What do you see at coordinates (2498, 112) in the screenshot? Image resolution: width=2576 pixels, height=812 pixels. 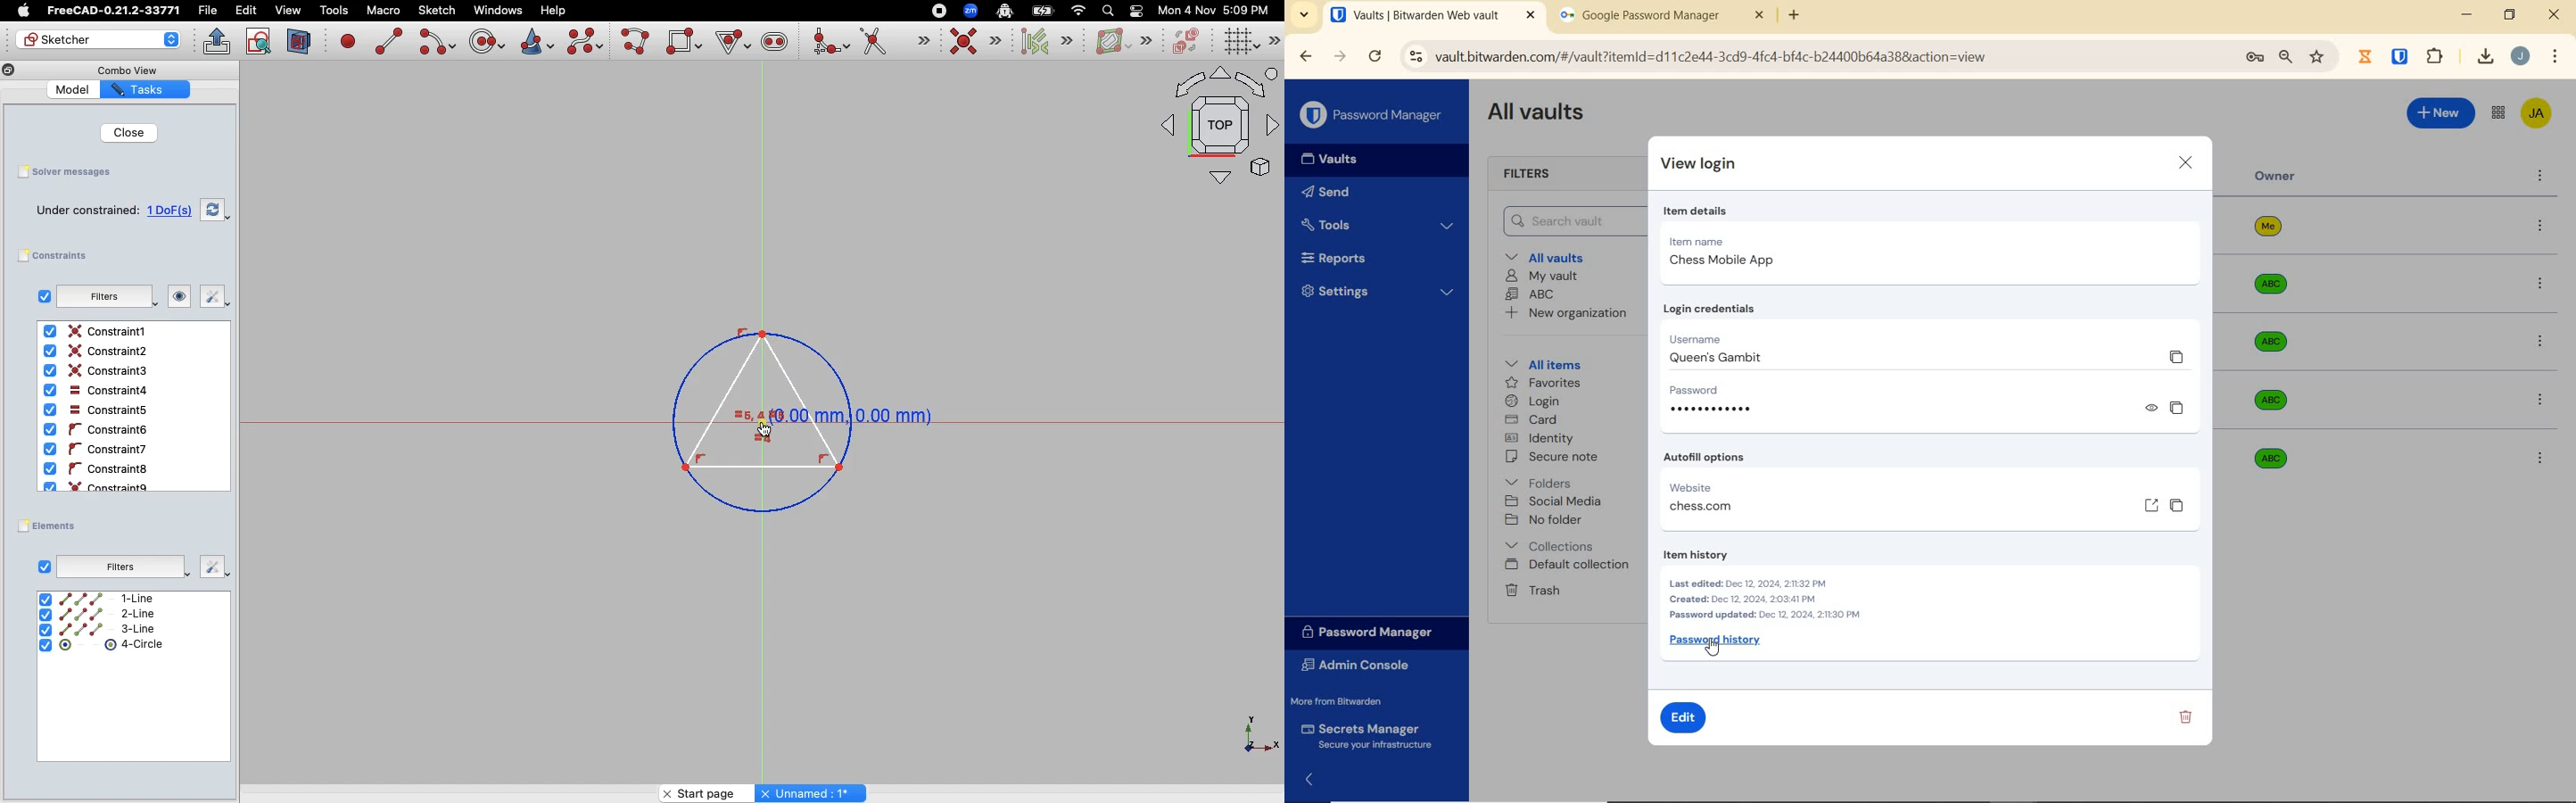 I see `toggle between admin console and password manager` at bounding box center [2498, 112].